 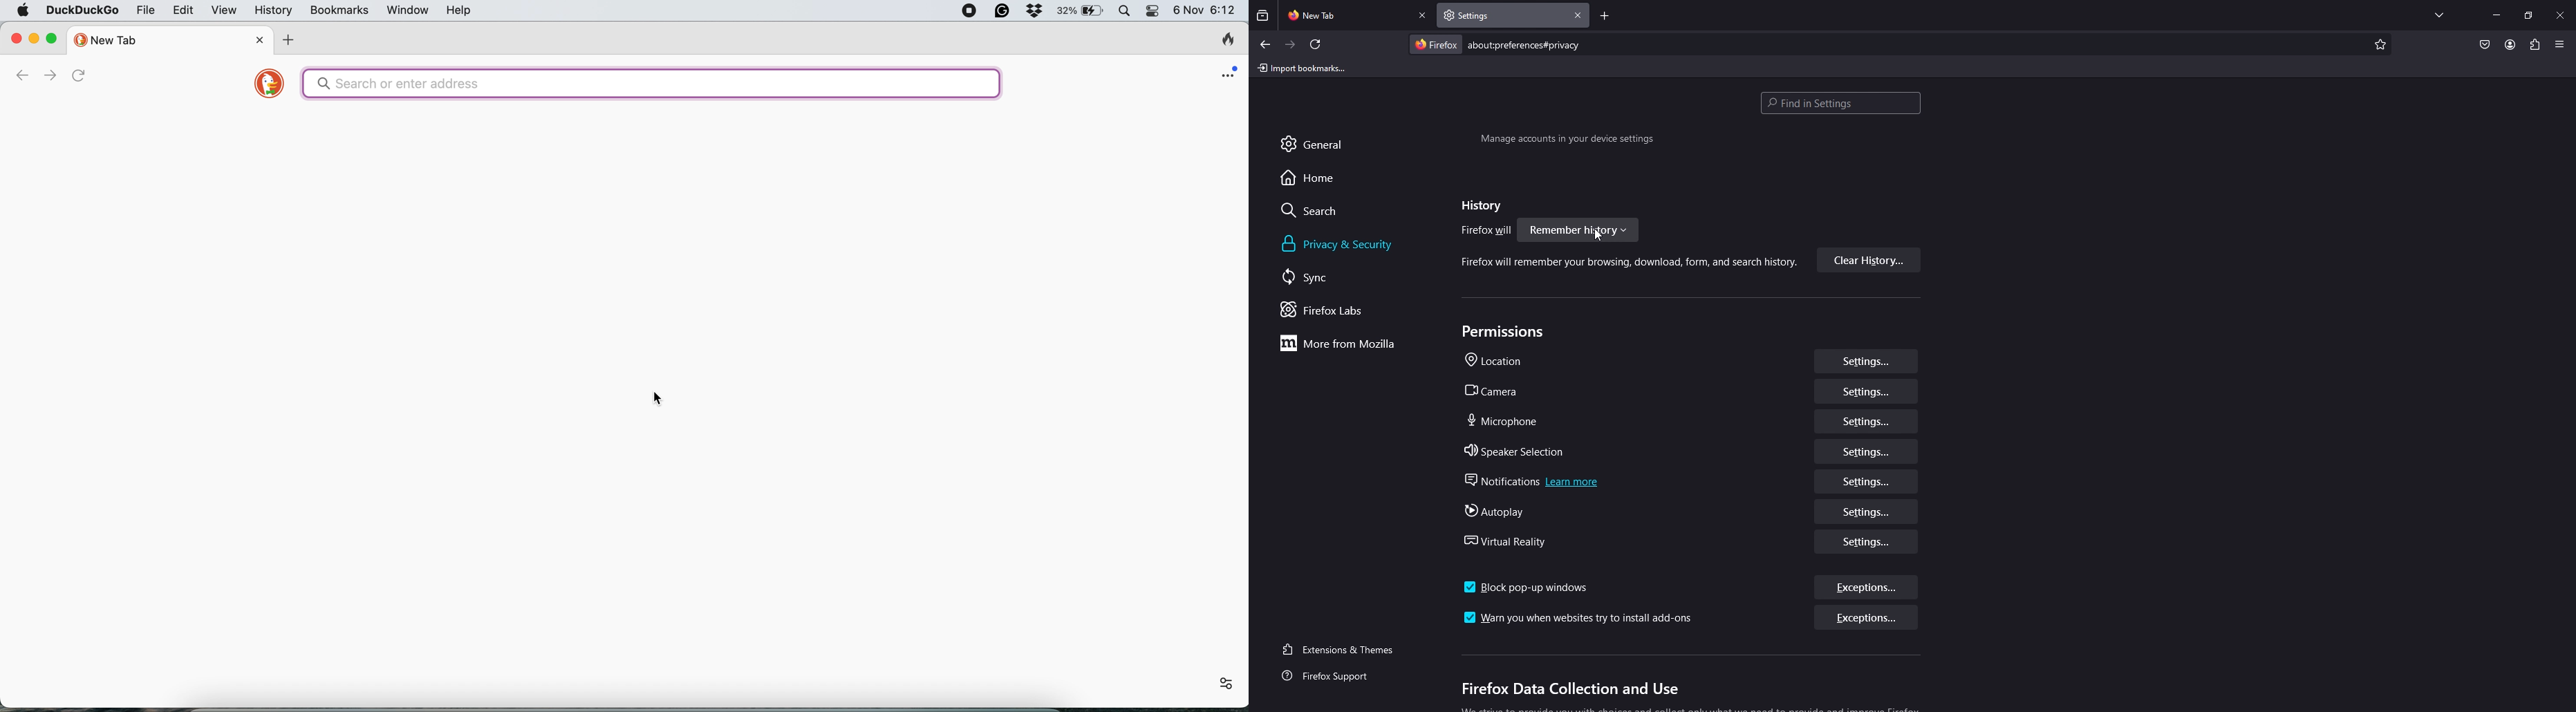 I want to click on settings, so click(x=1225, y=682).